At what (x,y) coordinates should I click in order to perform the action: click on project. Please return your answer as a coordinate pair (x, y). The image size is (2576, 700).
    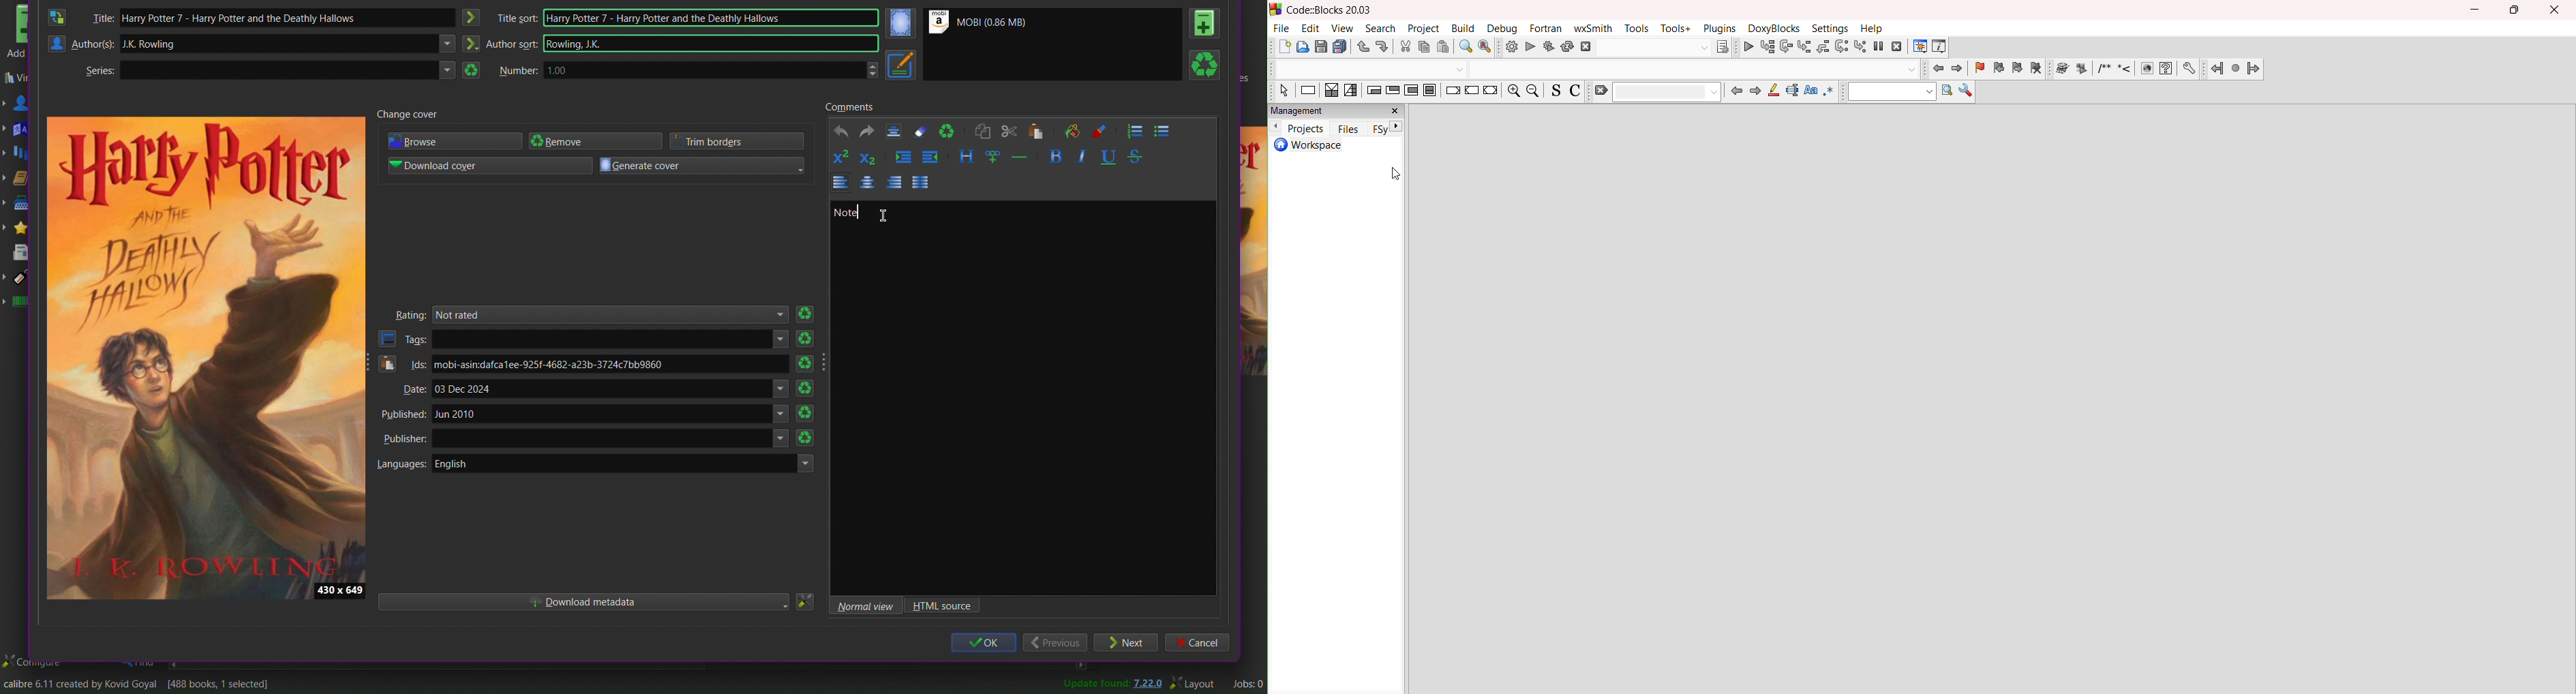
    Looking at the image, I should click on (1424, 29).